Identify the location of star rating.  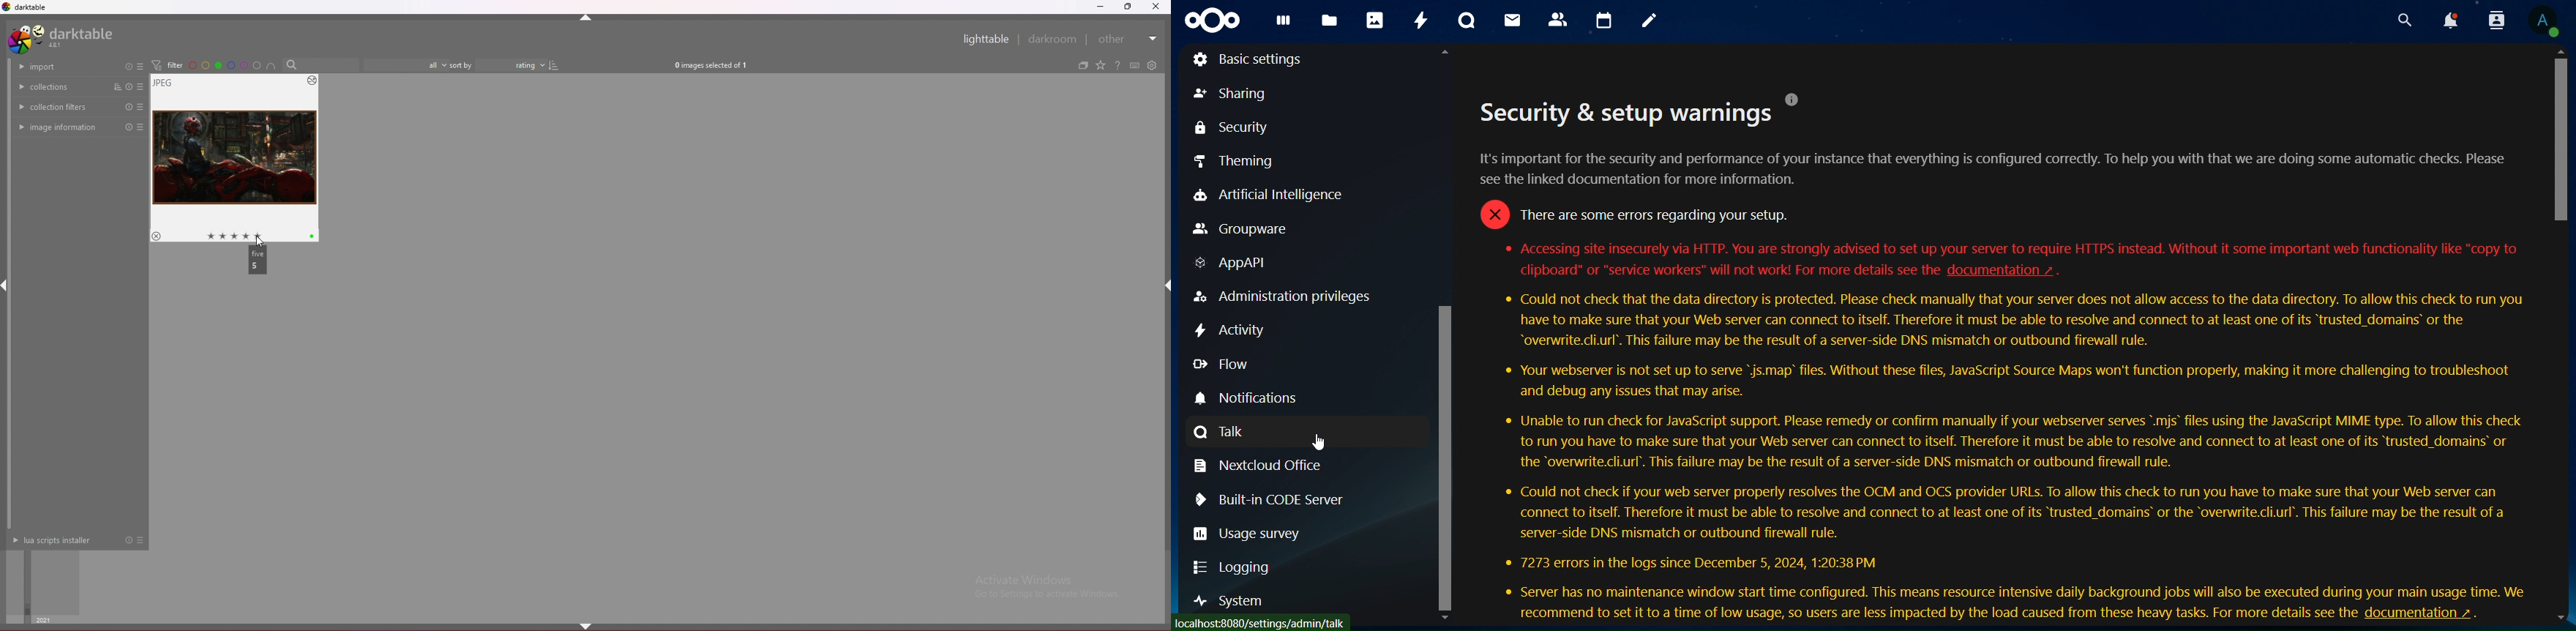
(234, 236).